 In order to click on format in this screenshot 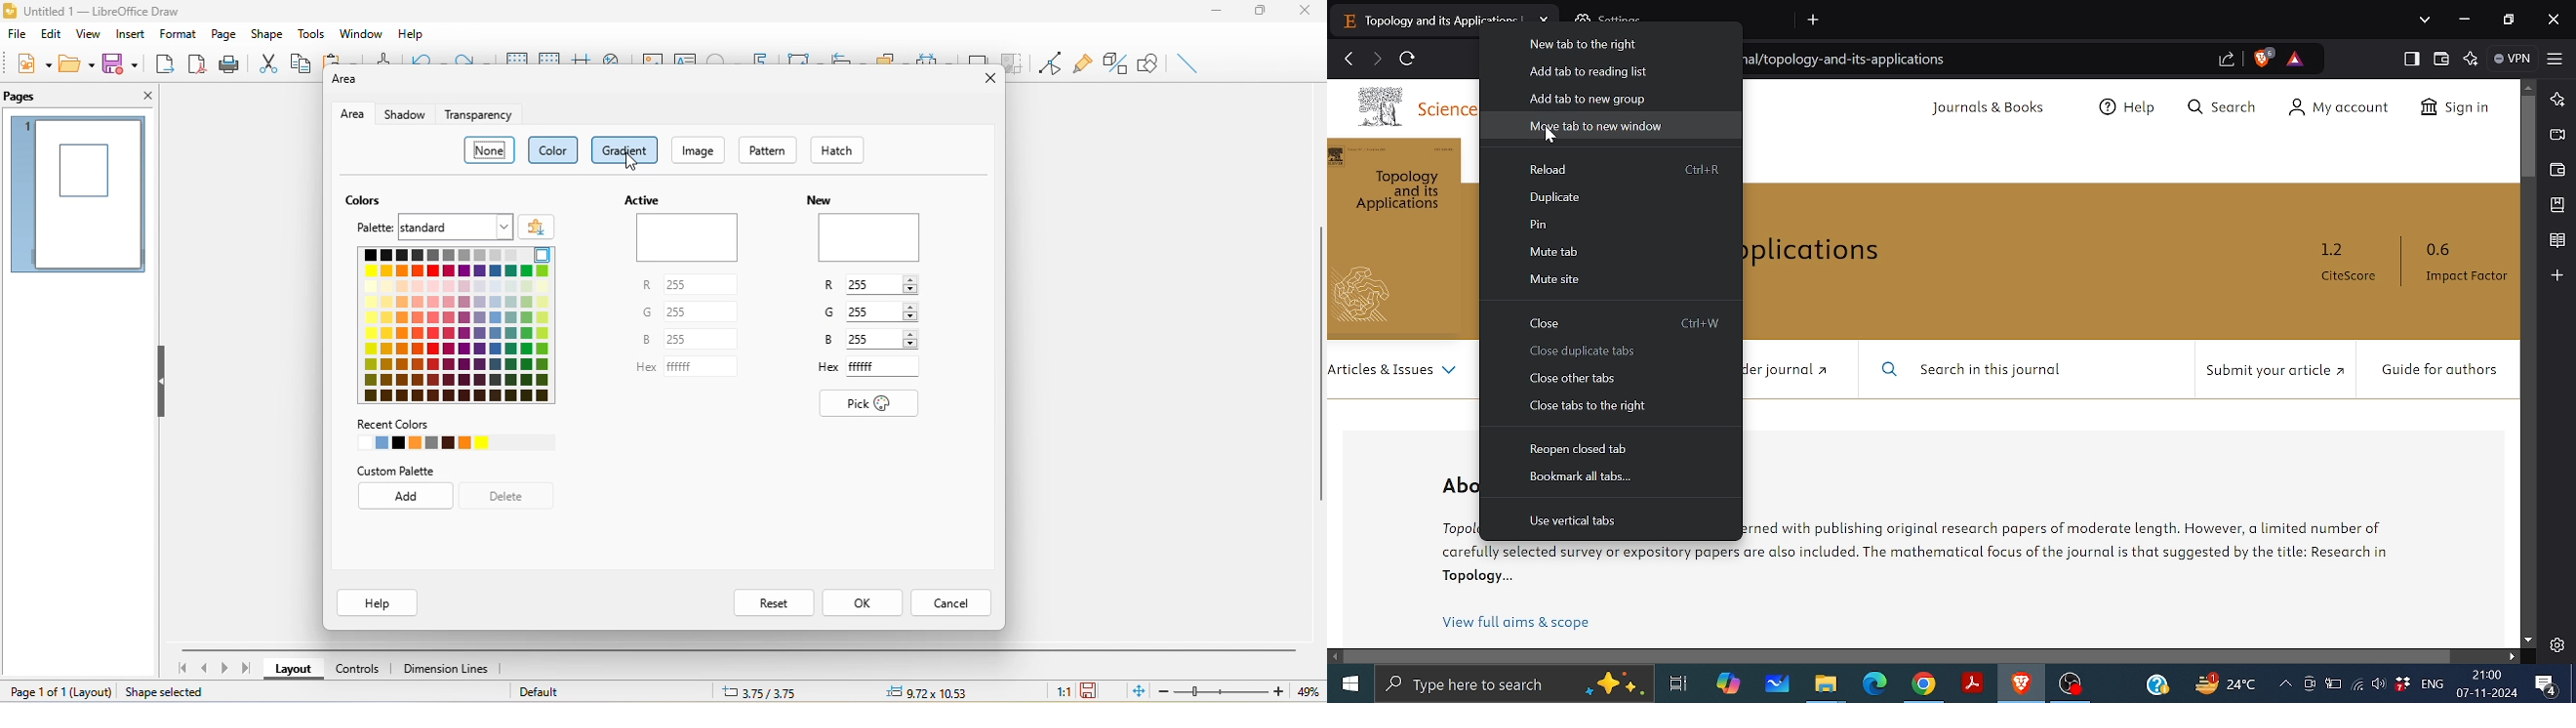, I will do `click(176, 31)`.